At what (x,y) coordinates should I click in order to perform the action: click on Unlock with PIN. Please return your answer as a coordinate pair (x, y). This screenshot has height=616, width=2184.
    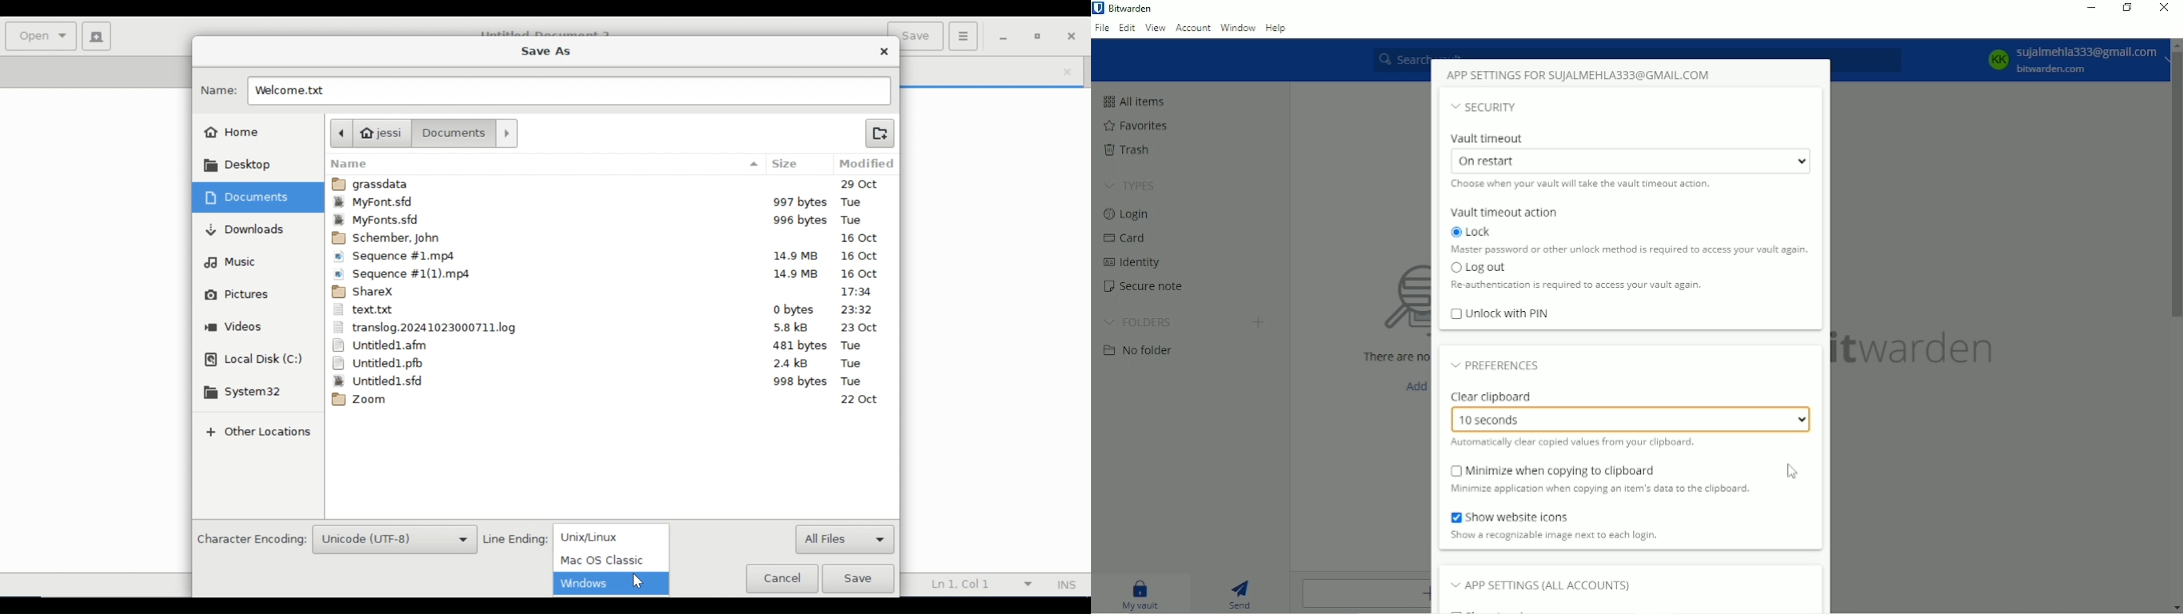
    Looking at the image, I should click on (1501, 316).